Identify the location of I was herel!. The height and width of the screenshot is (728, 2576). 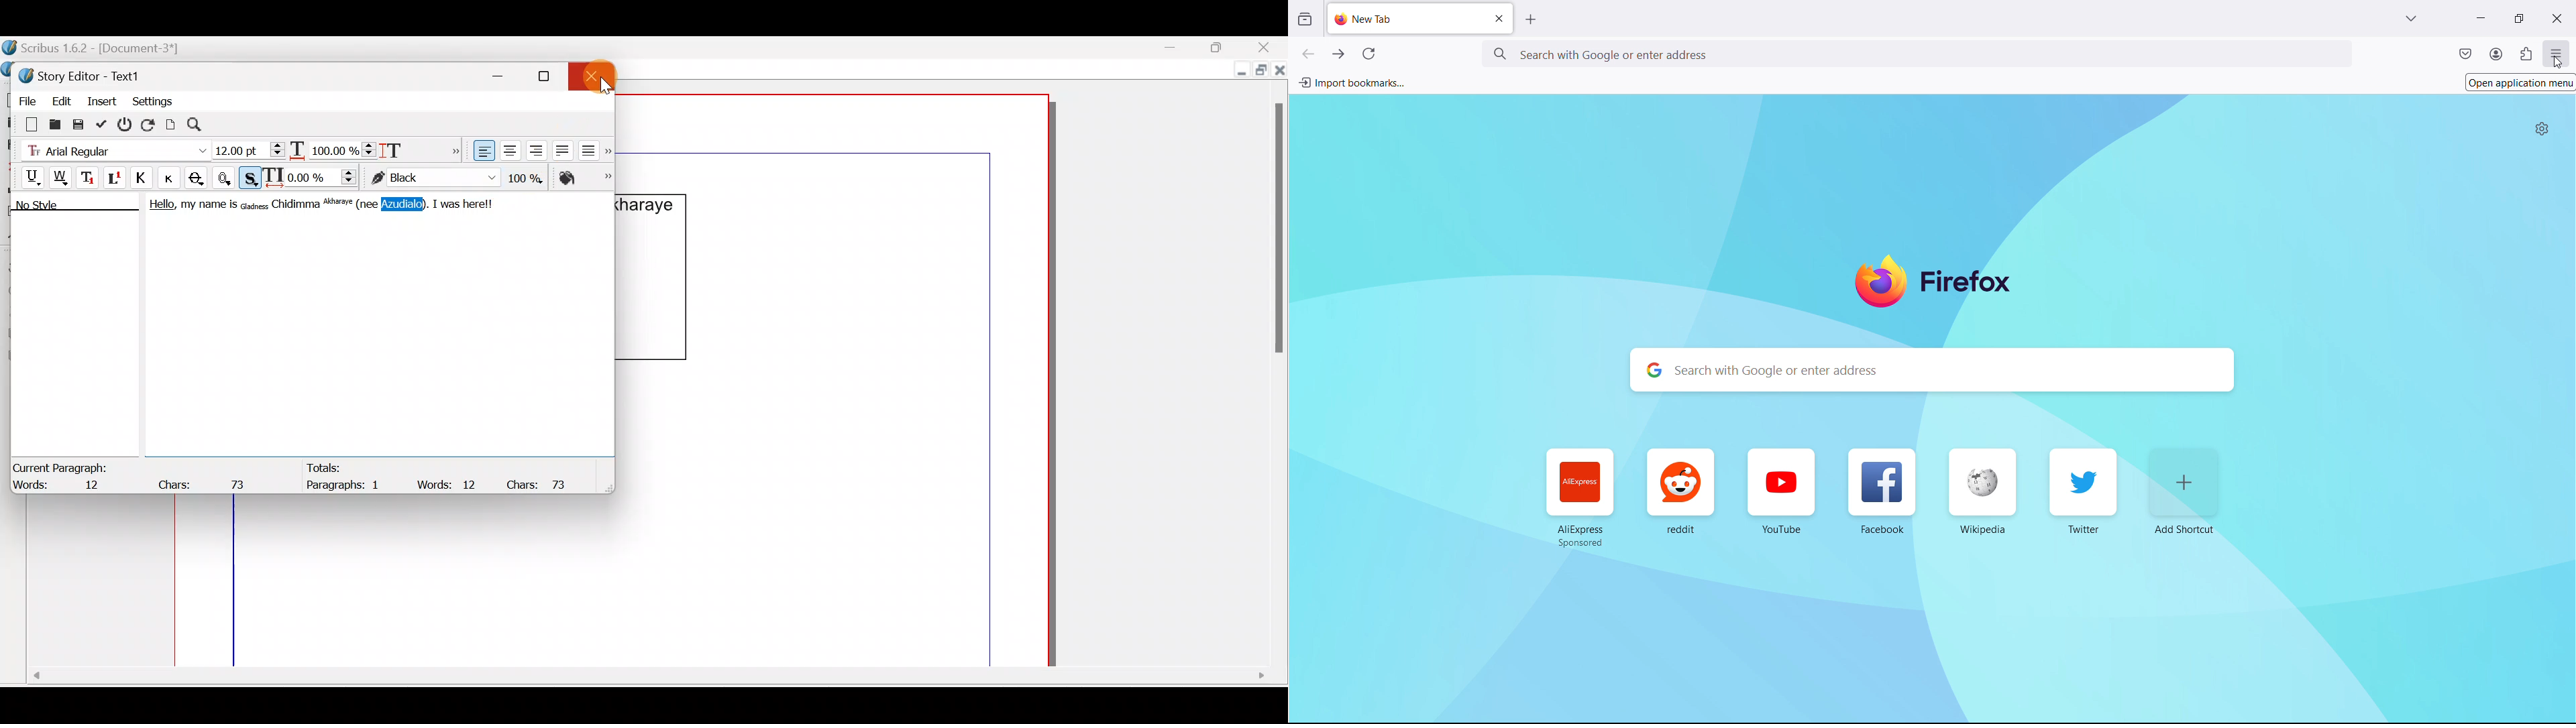
(466, 202).